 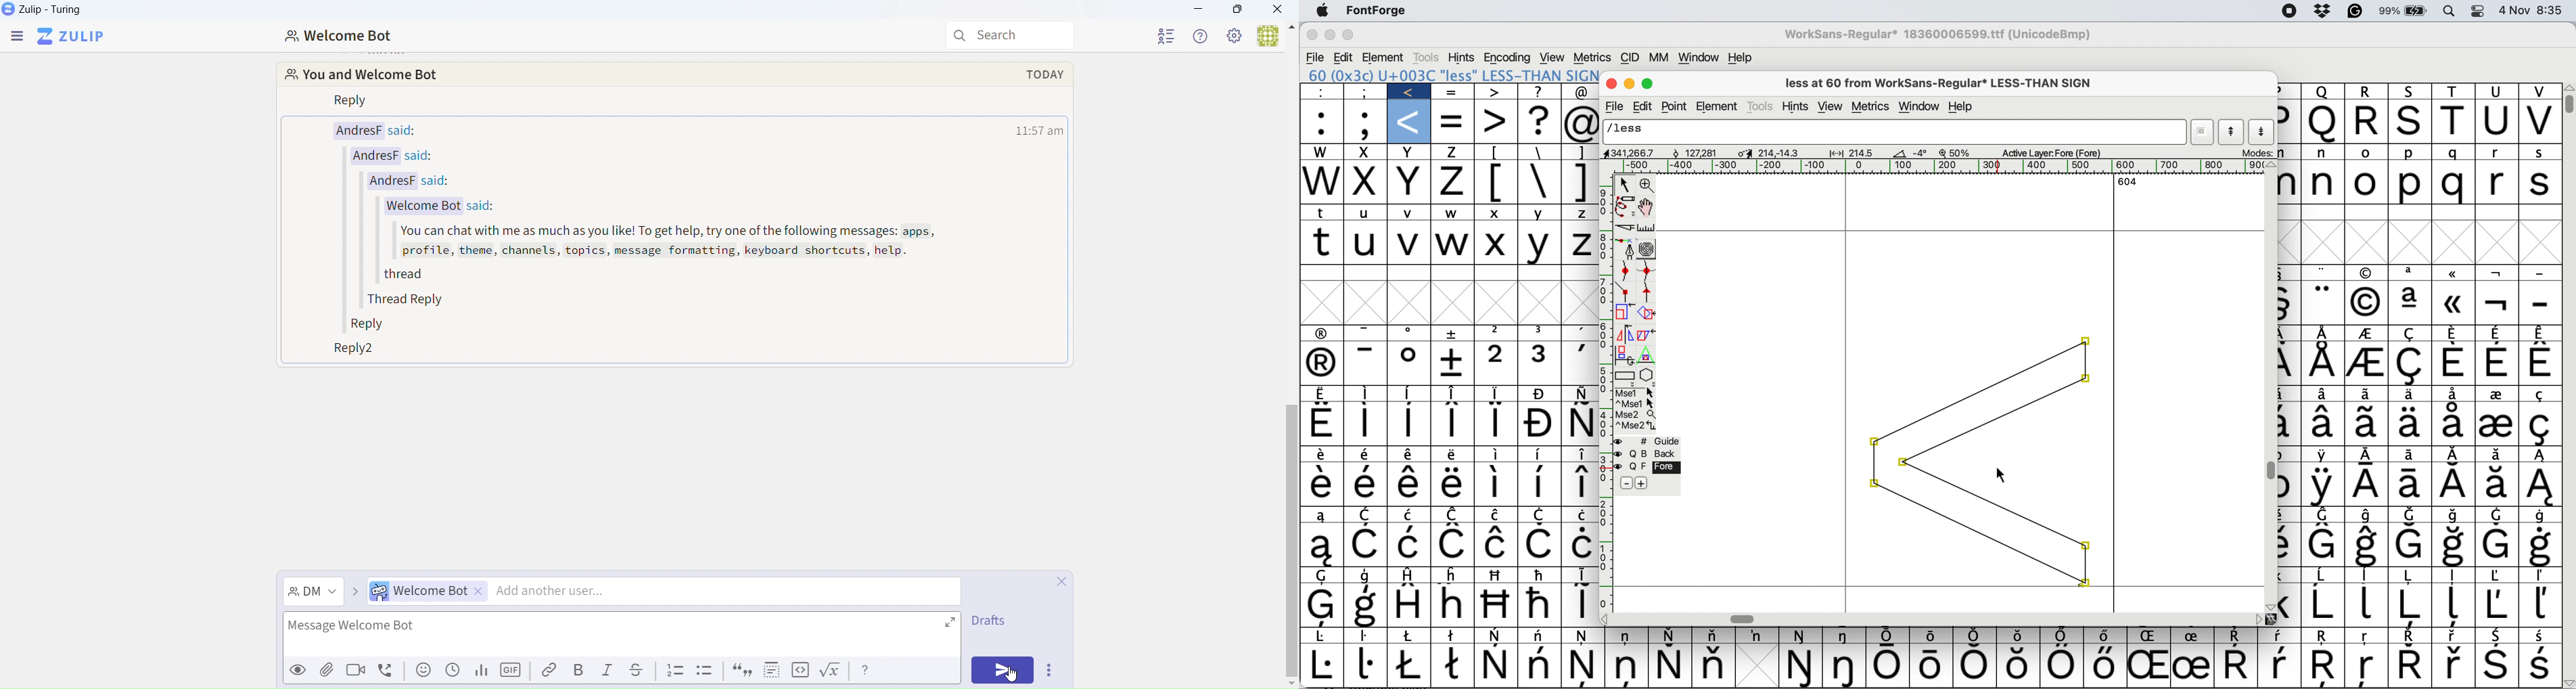 I want to click on Symbol, so click(x=1410, y=545).